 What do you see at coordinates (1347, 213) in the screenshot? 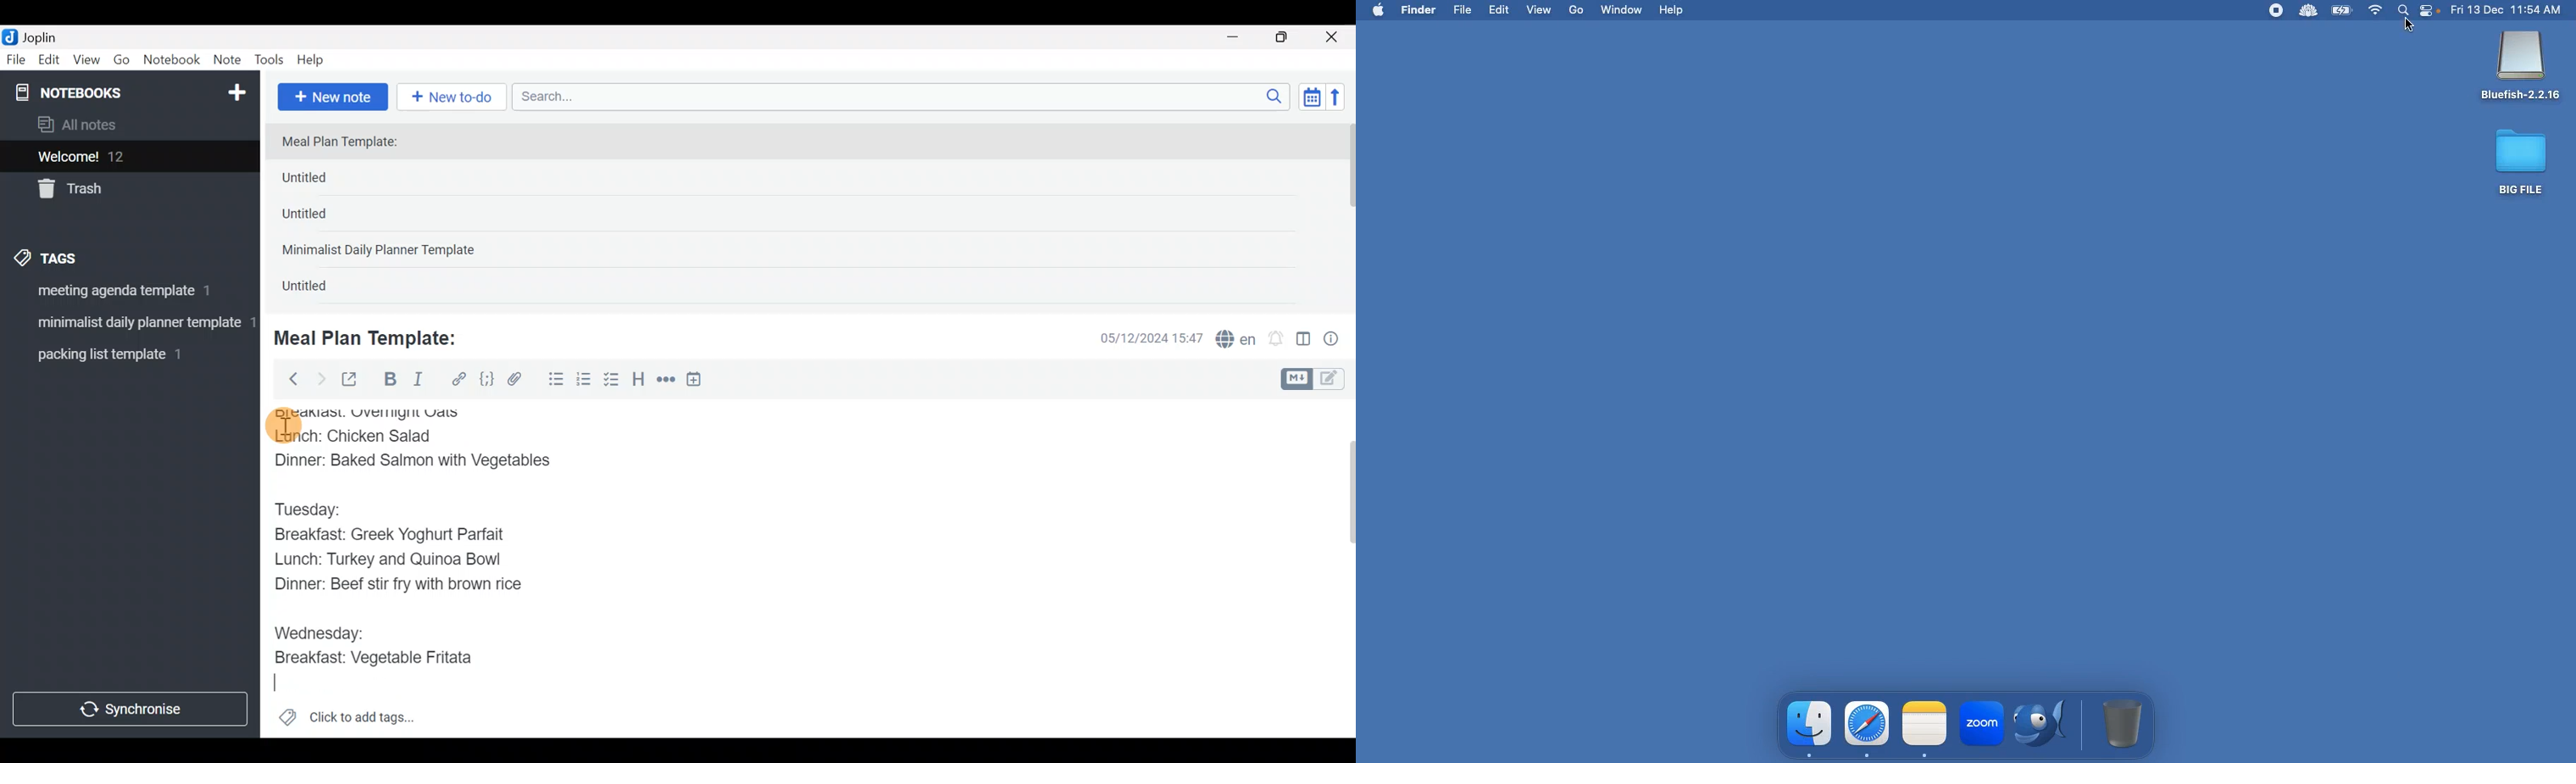
I see `scroll bar` at bounding box center [1347, 213].